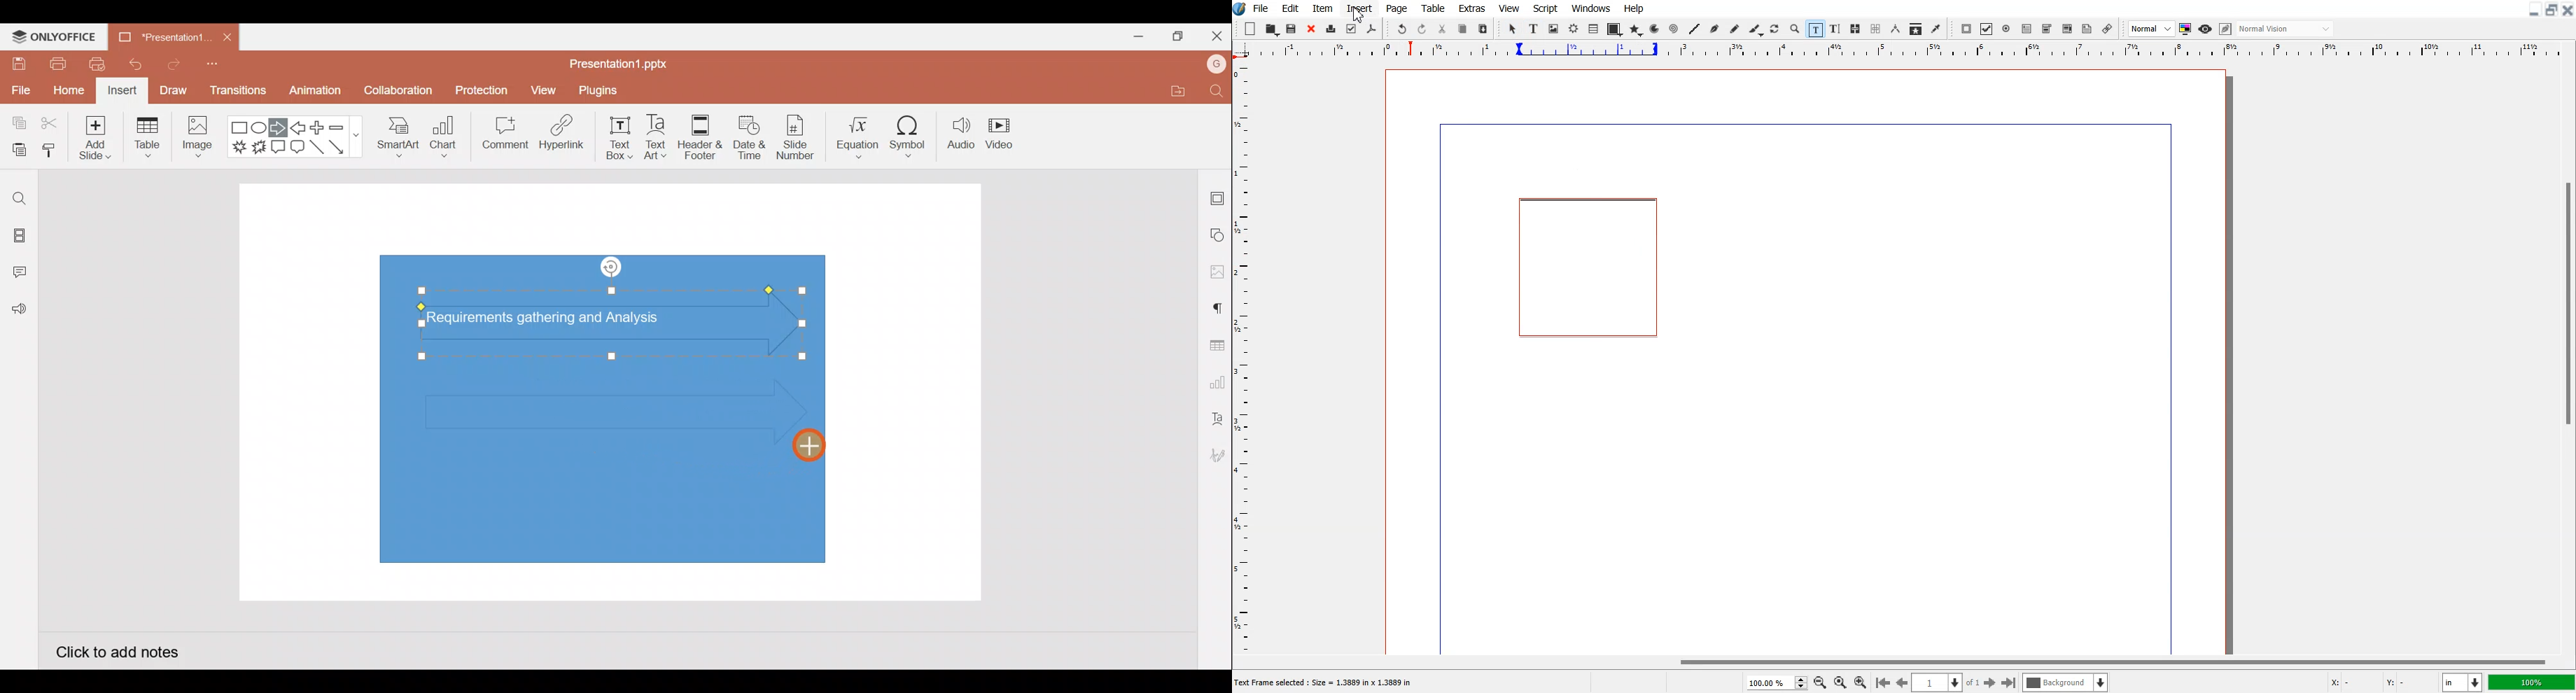 Image resolution: width=2576 pixels, height=700 pixels. What do you see at coordinates (1946, 682) in the screenshot?
I see `Select current page` at bounding box center [1946, 682].